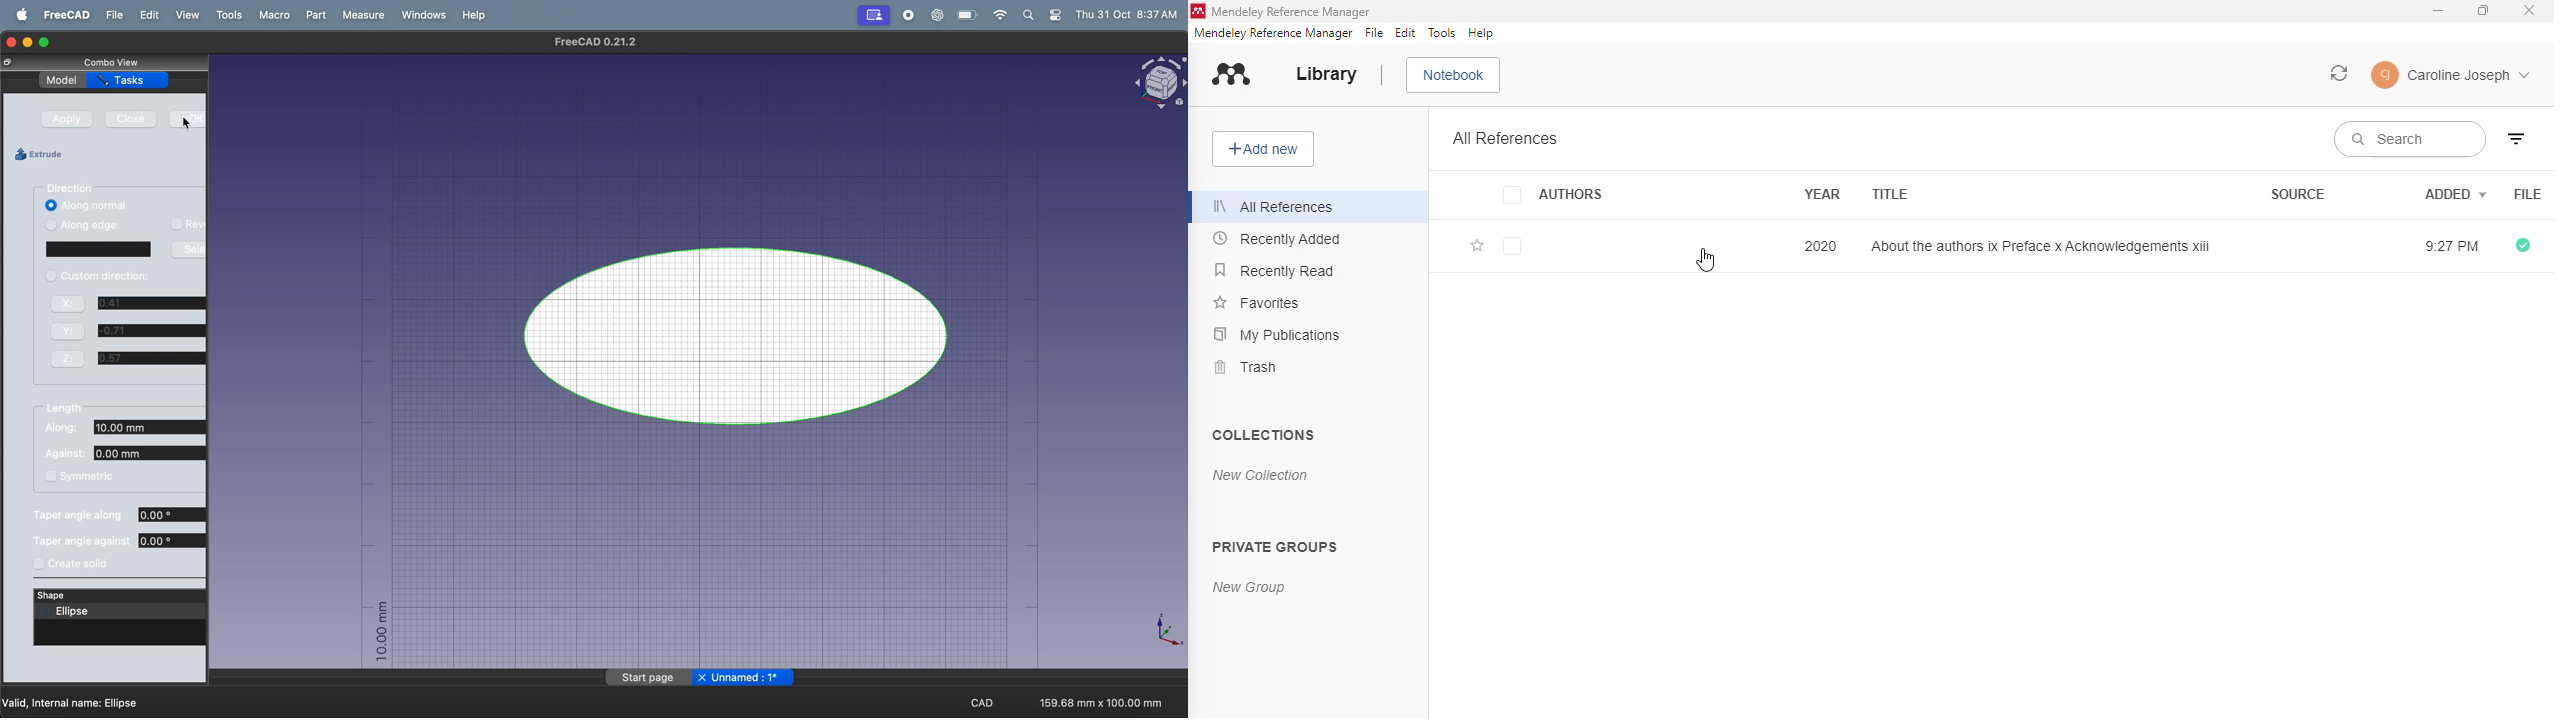  What do you see at coordinates (130, 63) in the screenshot?
I see `combo view` at bounding box center [130, 63].